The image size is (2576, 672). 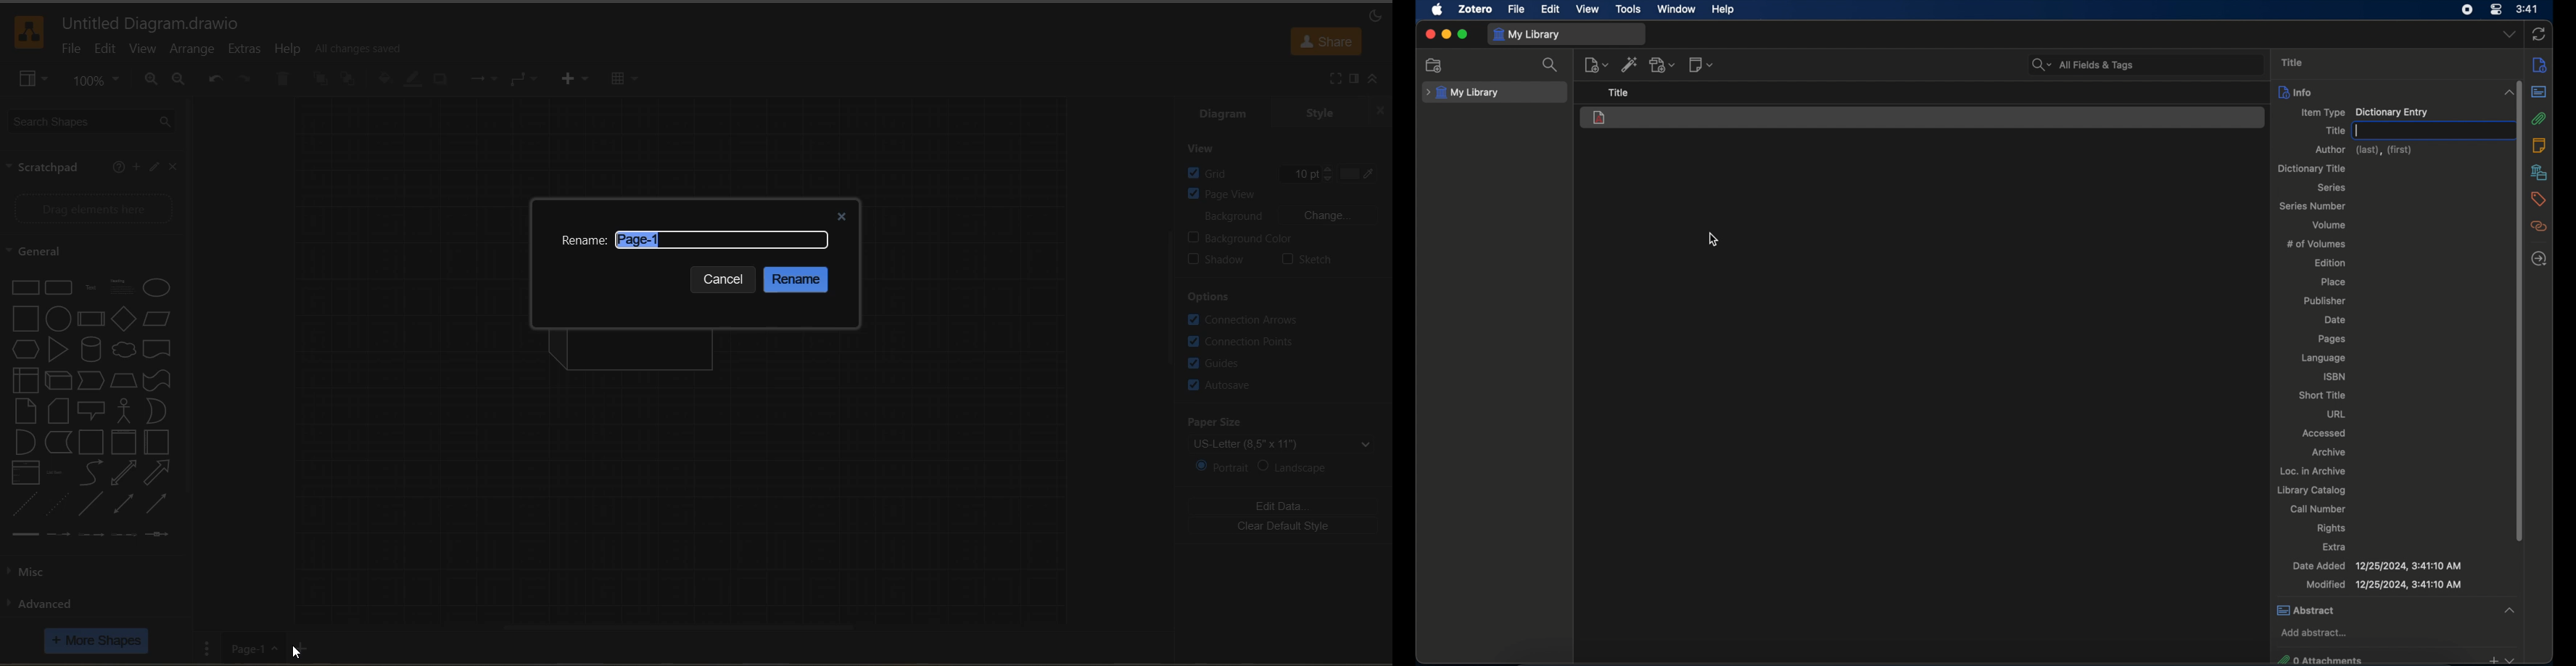 I want to click on cursor, so click(x=1713, y=240).